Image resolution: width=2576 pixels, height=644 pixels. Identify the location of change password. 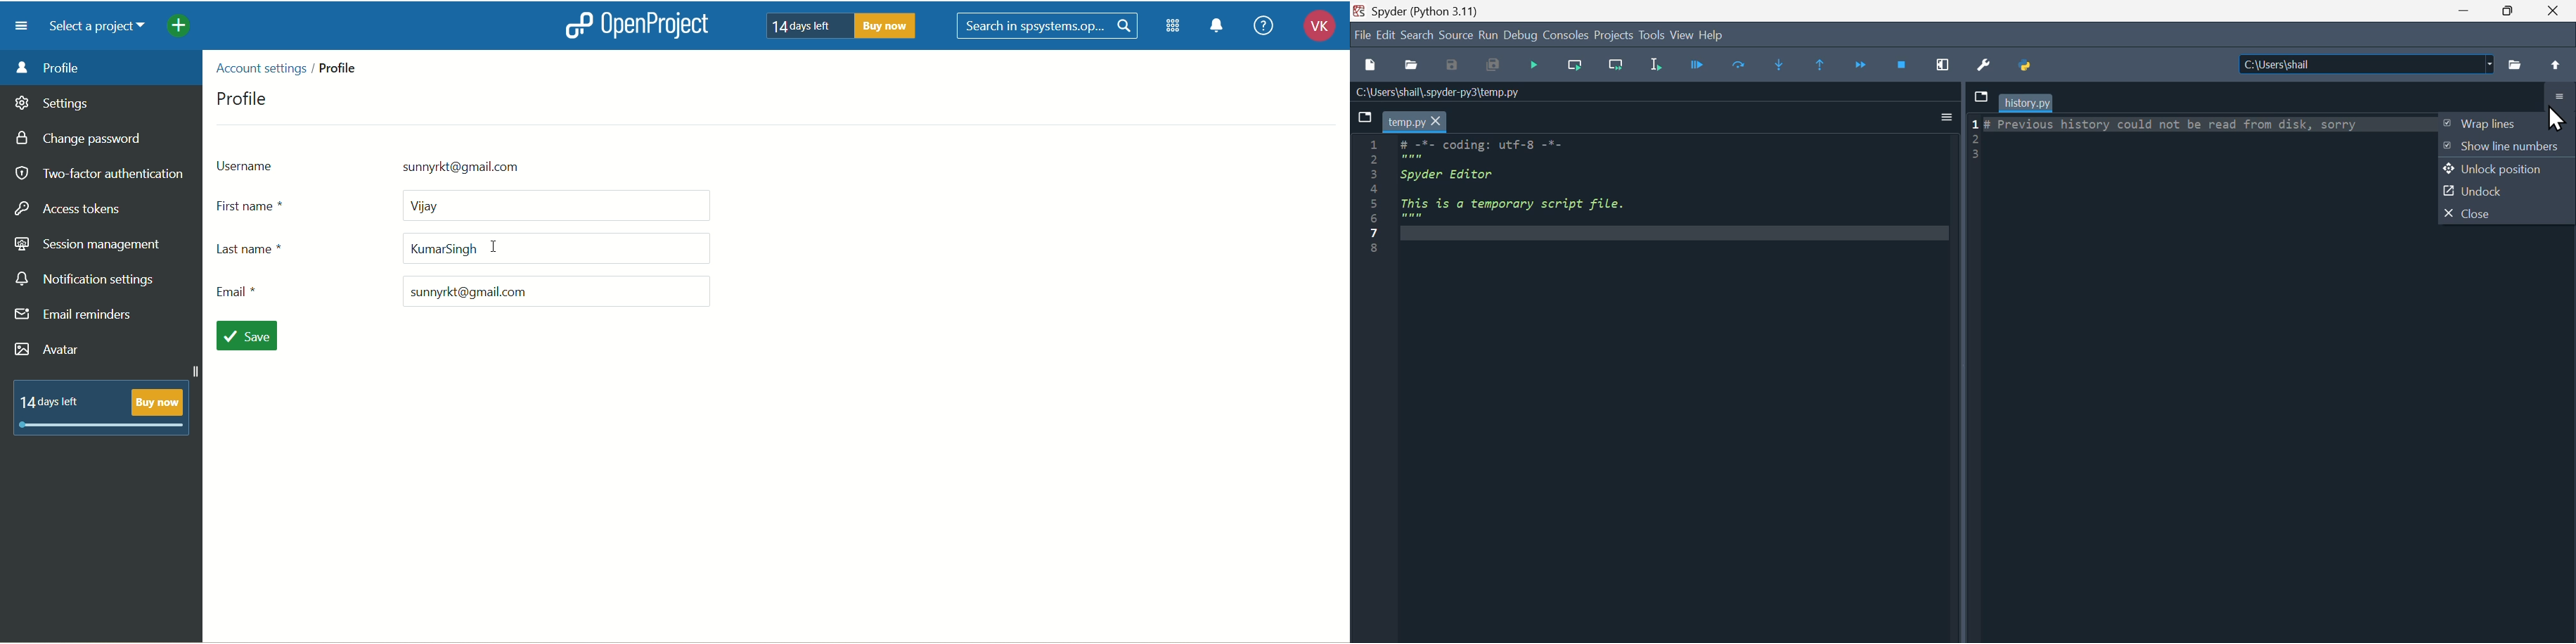
(84, 140).